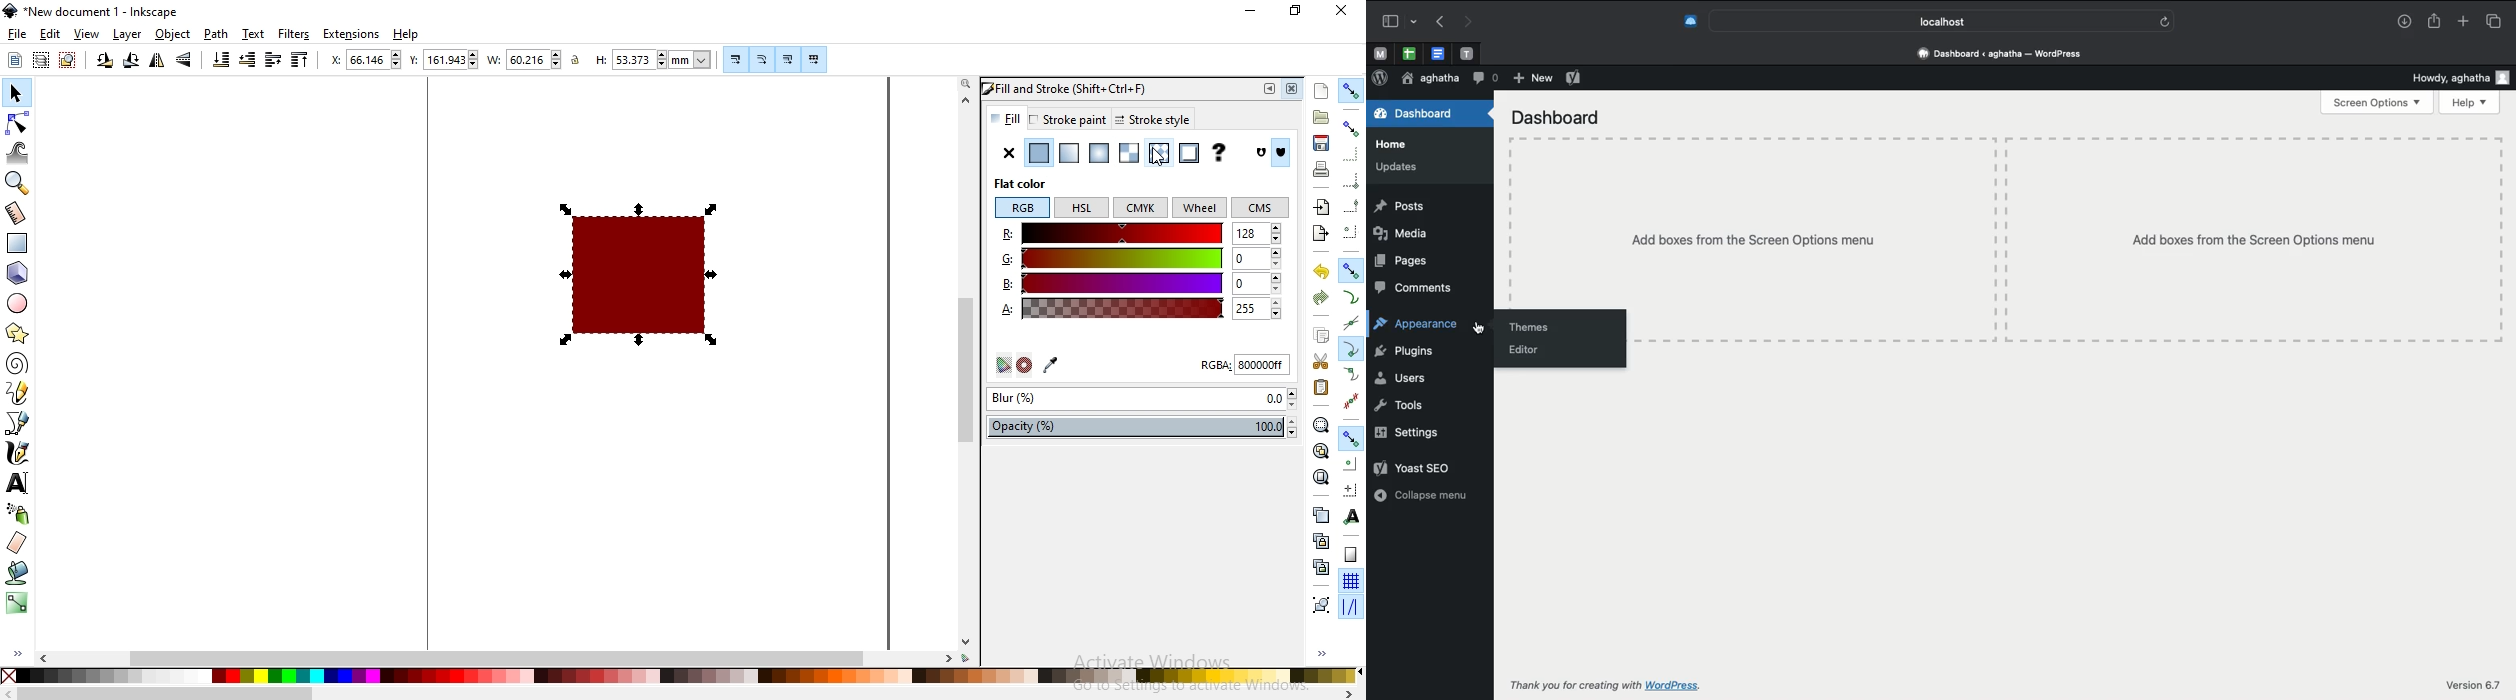 The image size is (2520, 700). What do you see at coordinates (1158, 162) in the screenshot?
I see `cursor` at bounding box center [1158, 162].